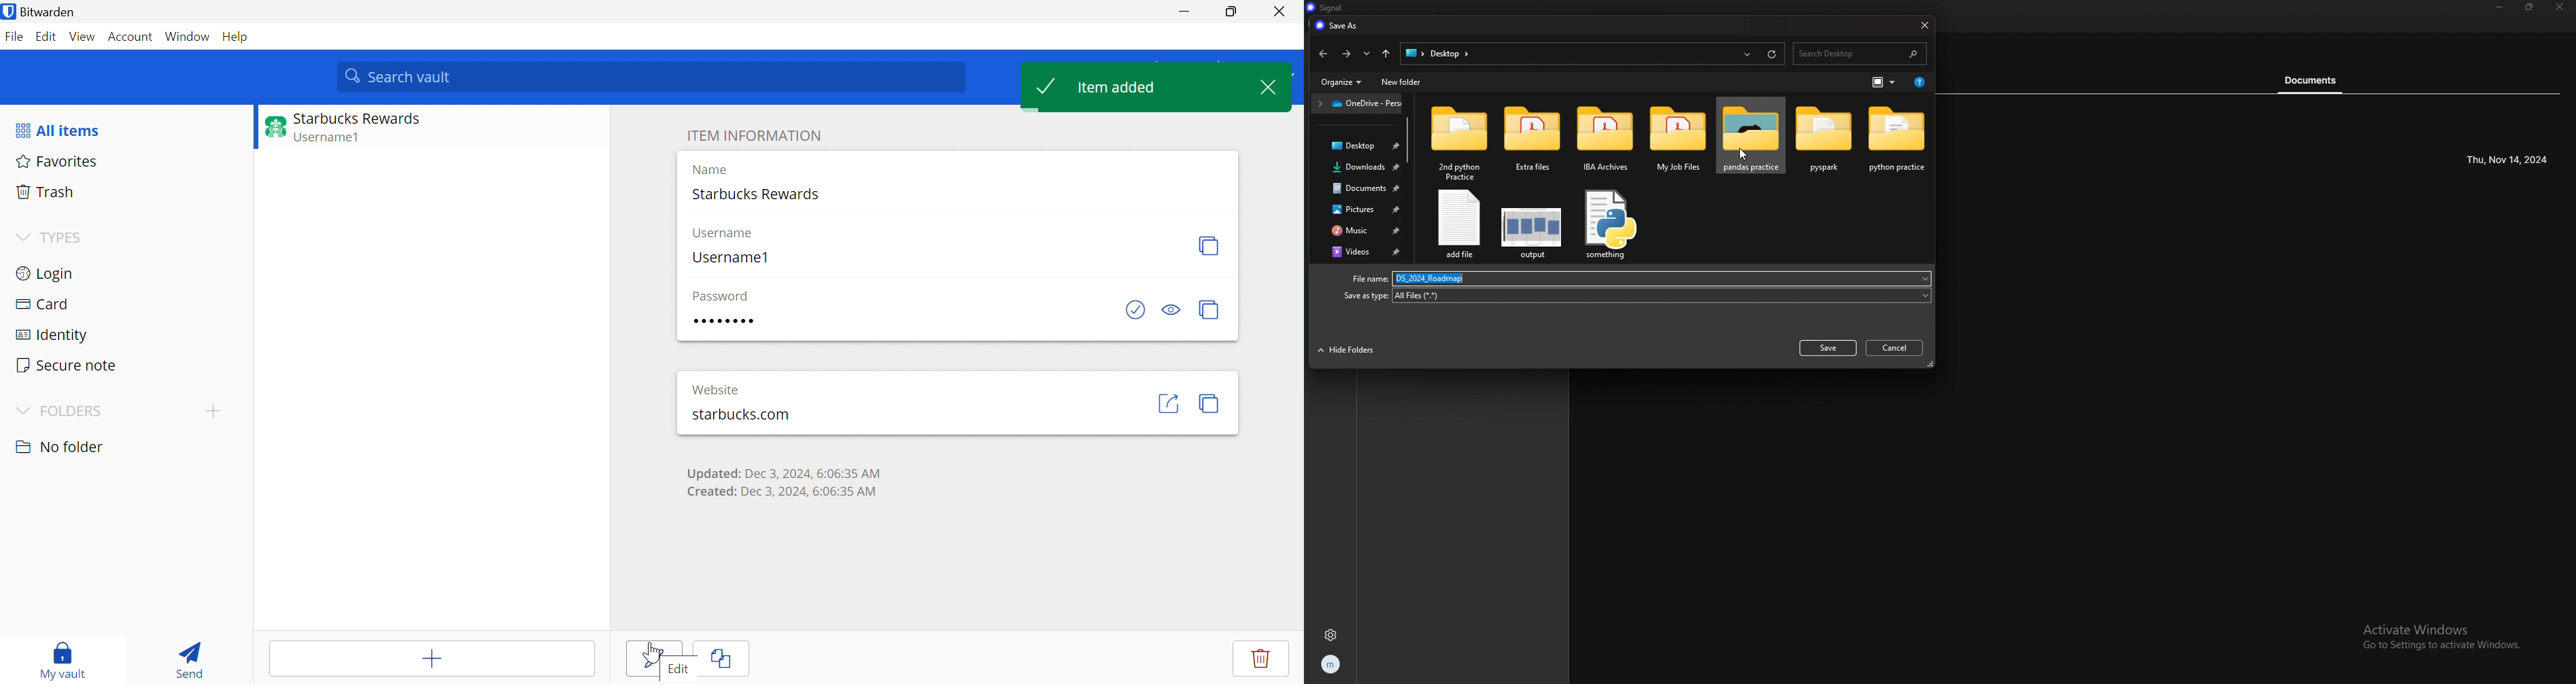  What do you see at coordinates (1638, 278) in the screenshot?
I see `file name` at bounding box center [1638, 278].